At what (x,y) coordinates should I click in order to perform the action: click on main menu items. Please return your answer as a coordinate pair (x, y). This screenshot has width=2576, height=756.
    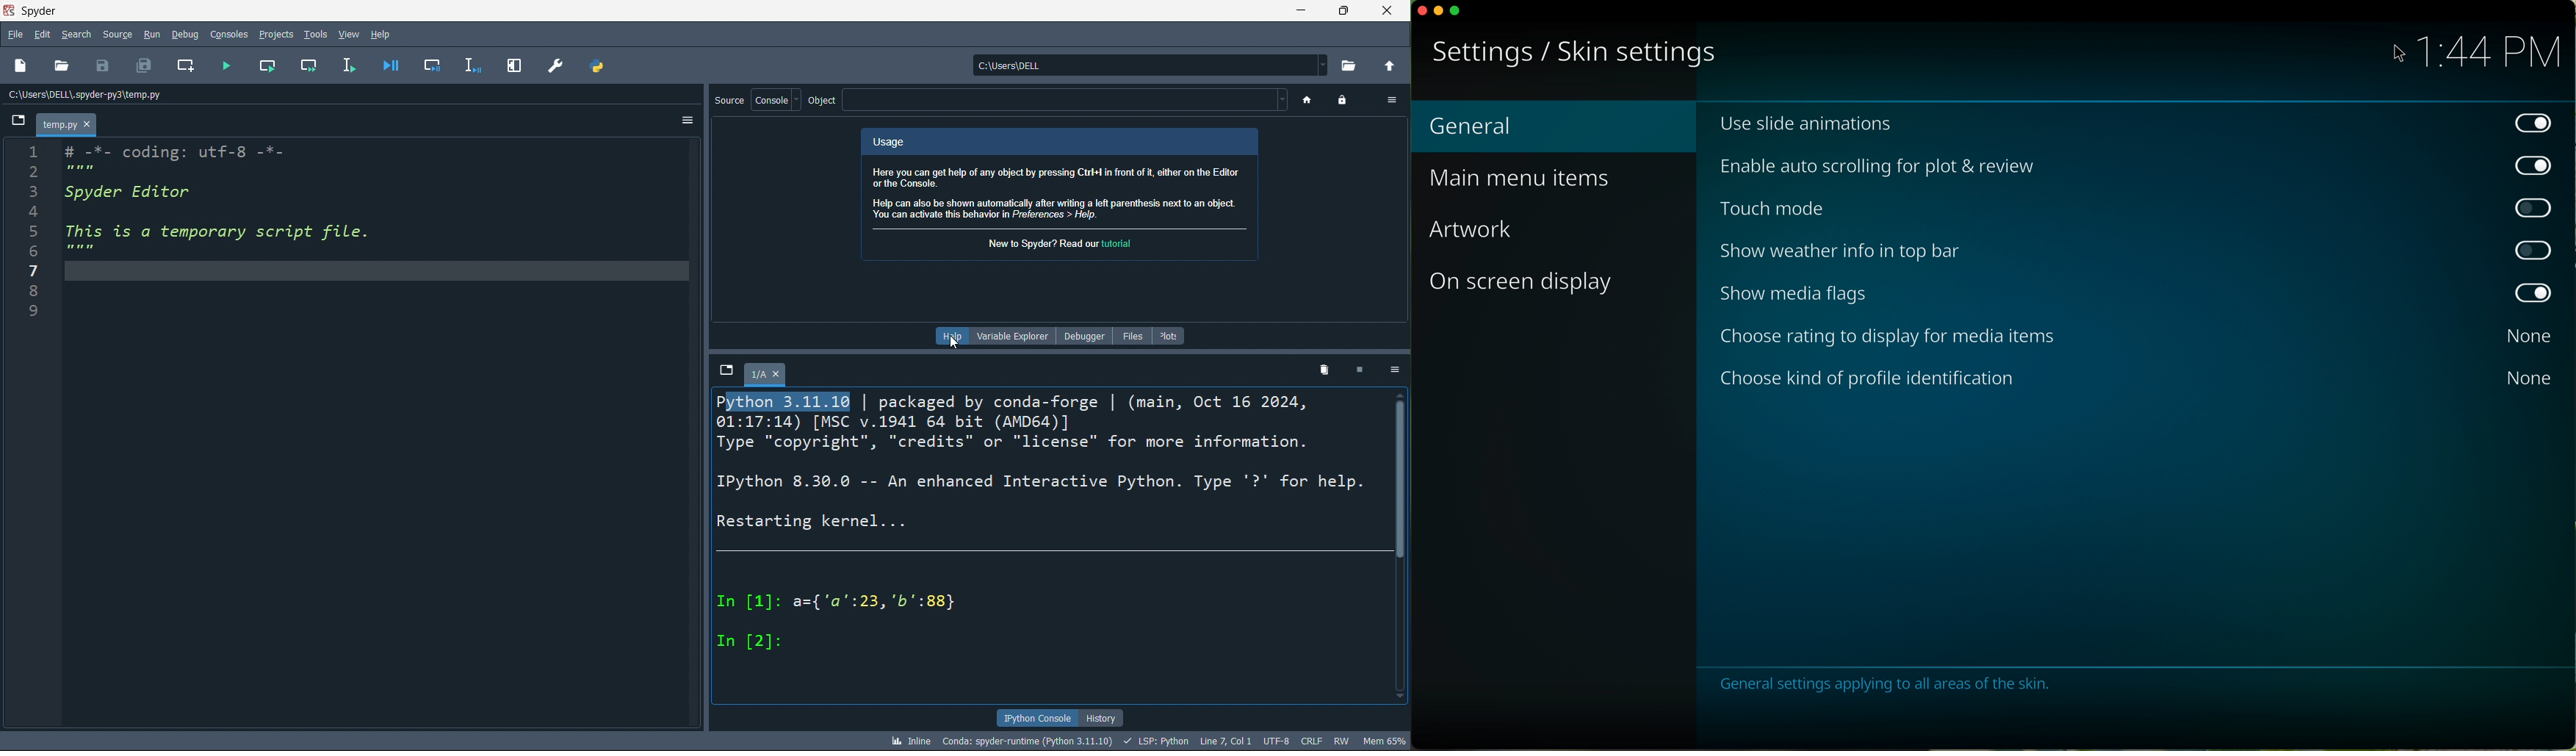
    Looking at the image, I should click on (1526, 180).